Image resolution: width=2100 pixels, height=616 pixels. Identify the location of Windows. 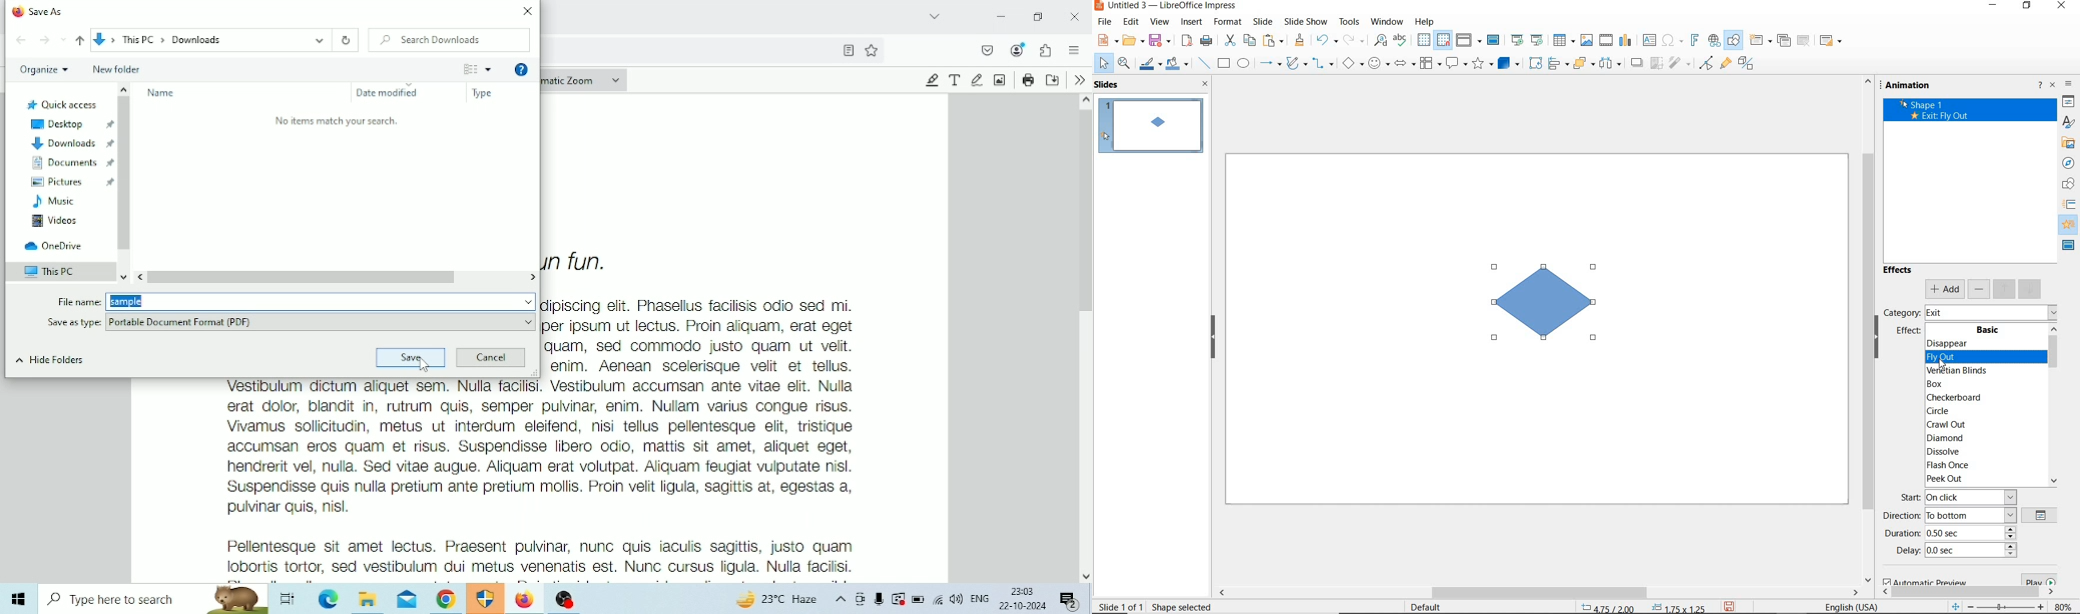
(18, 599).